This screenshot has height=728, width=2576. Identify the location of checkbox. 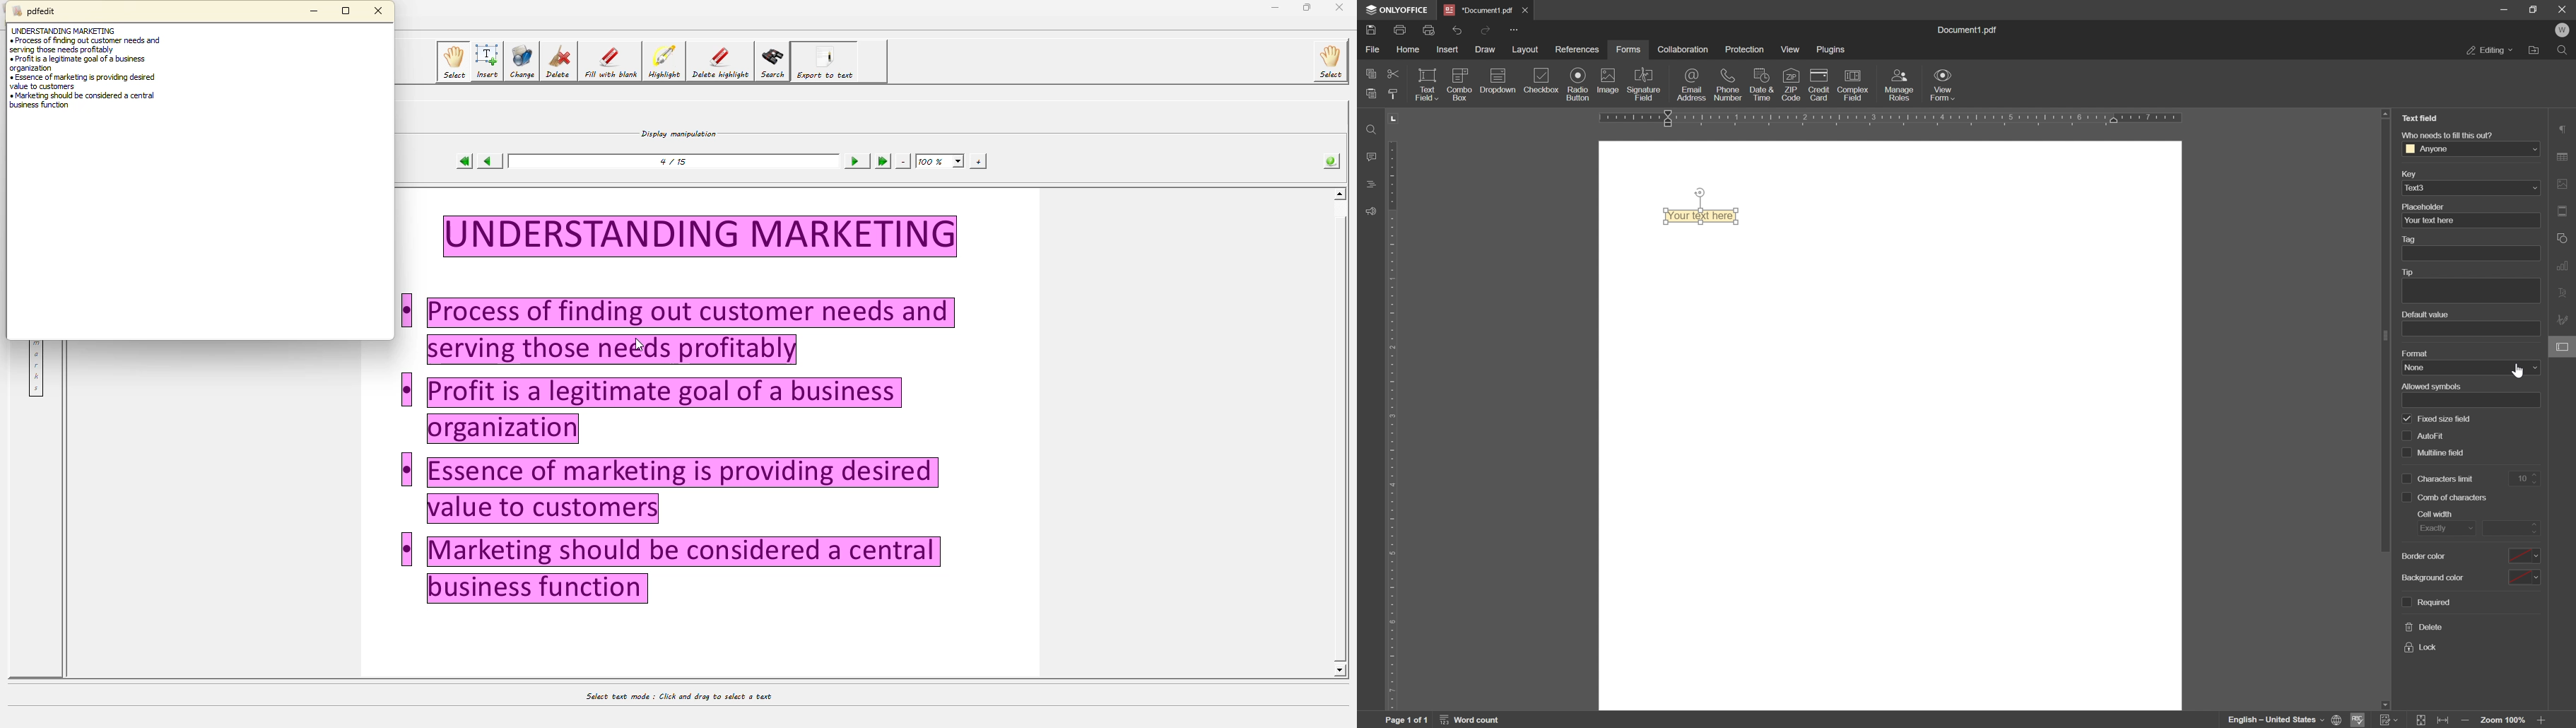
(2406, 418).